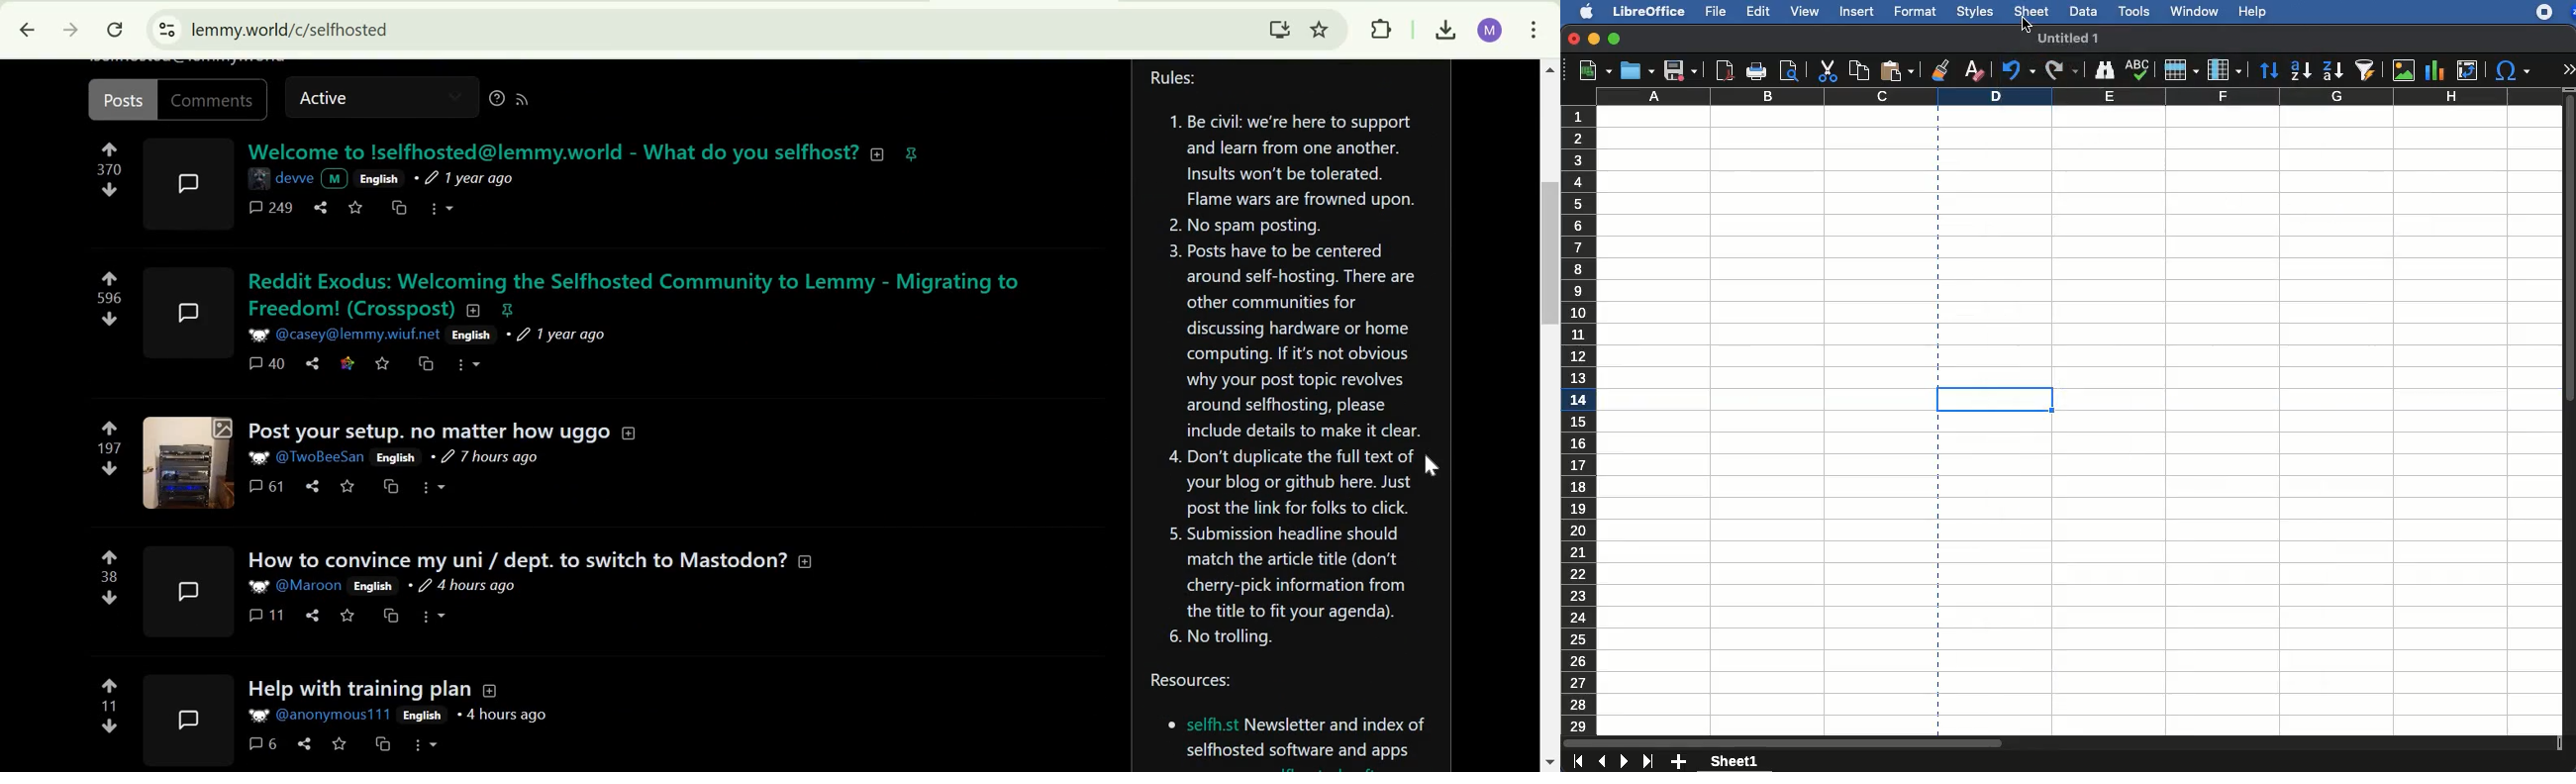 Image resolution: width=2576 pixels, height=784 pixels. What do you see at coordinates (315, 362) in the screenshot?
I see `share` at bounding box center [315, 362].